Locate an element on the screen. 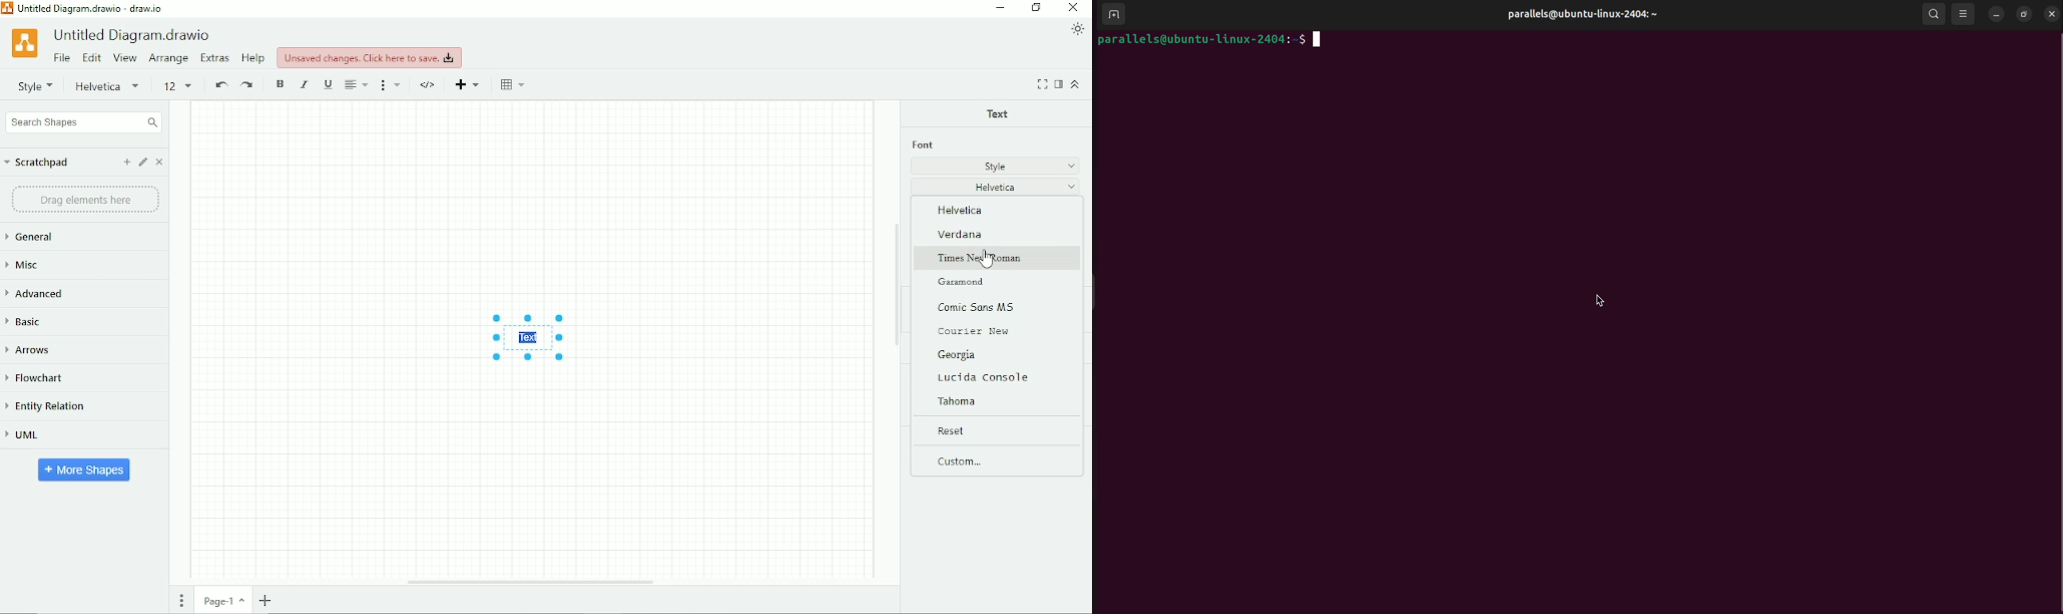 The image size is (2072, 616). Horizontal scrollbar is located at coordinates (531, 581).